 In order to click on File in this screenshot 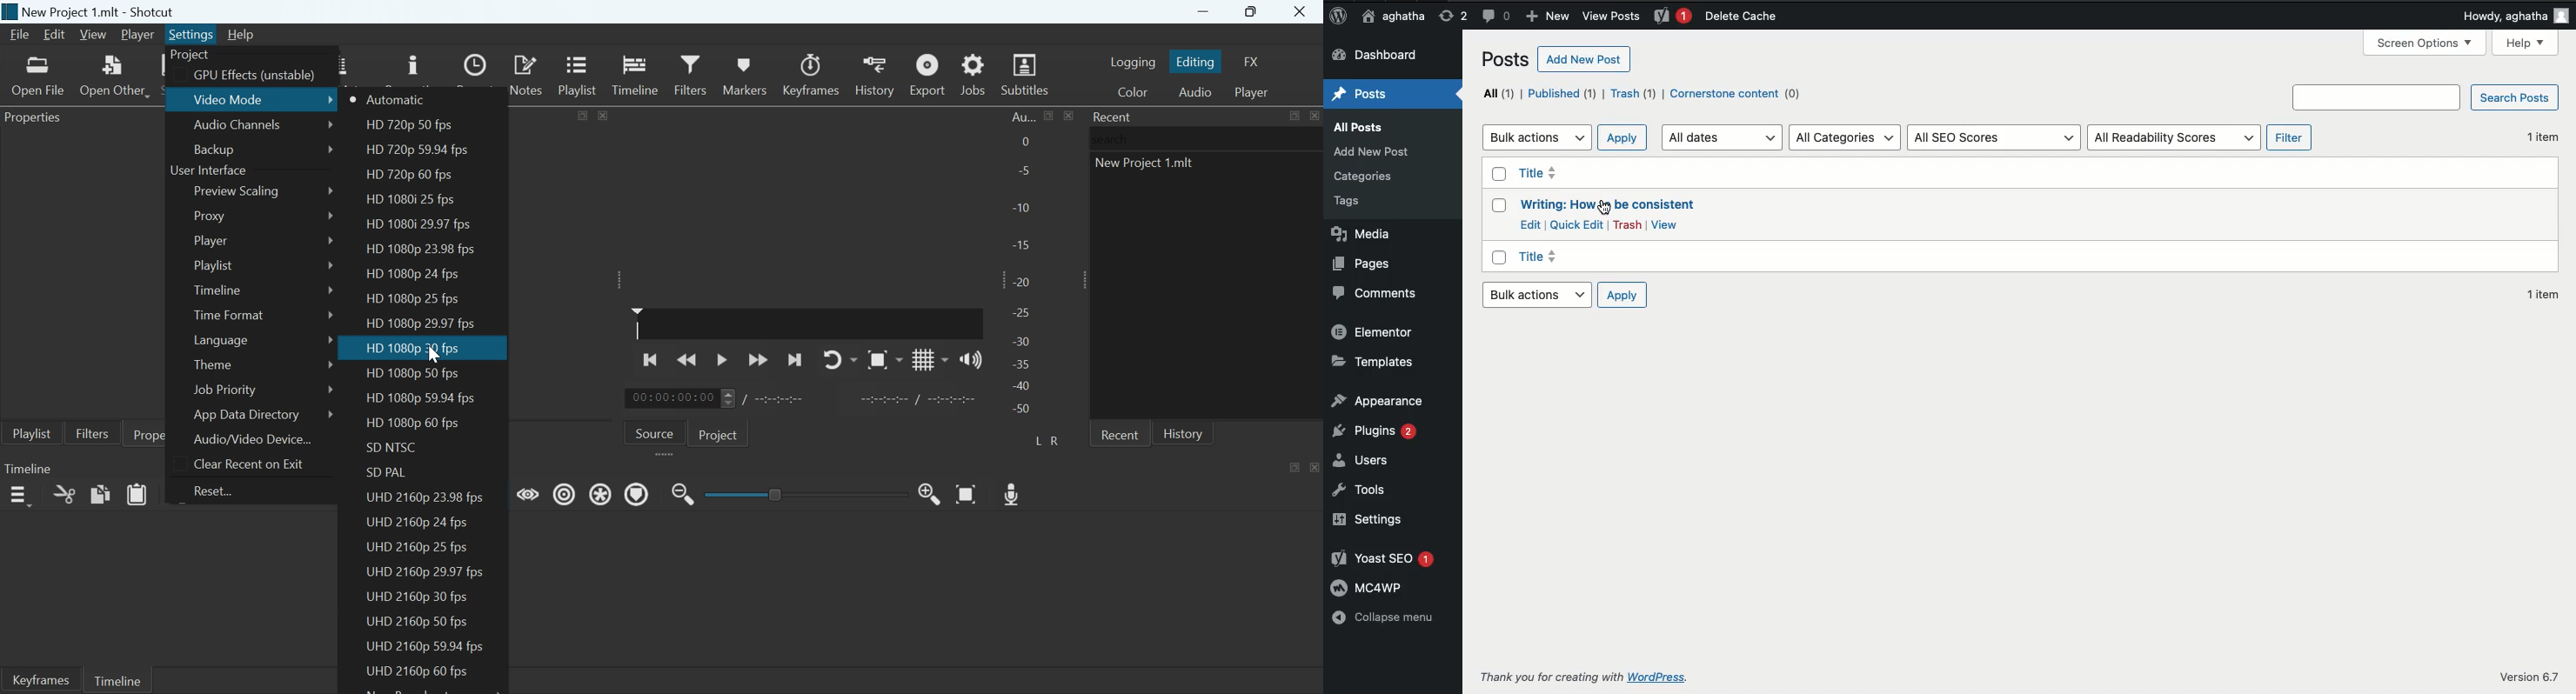, I will do `click(21, 34)`.